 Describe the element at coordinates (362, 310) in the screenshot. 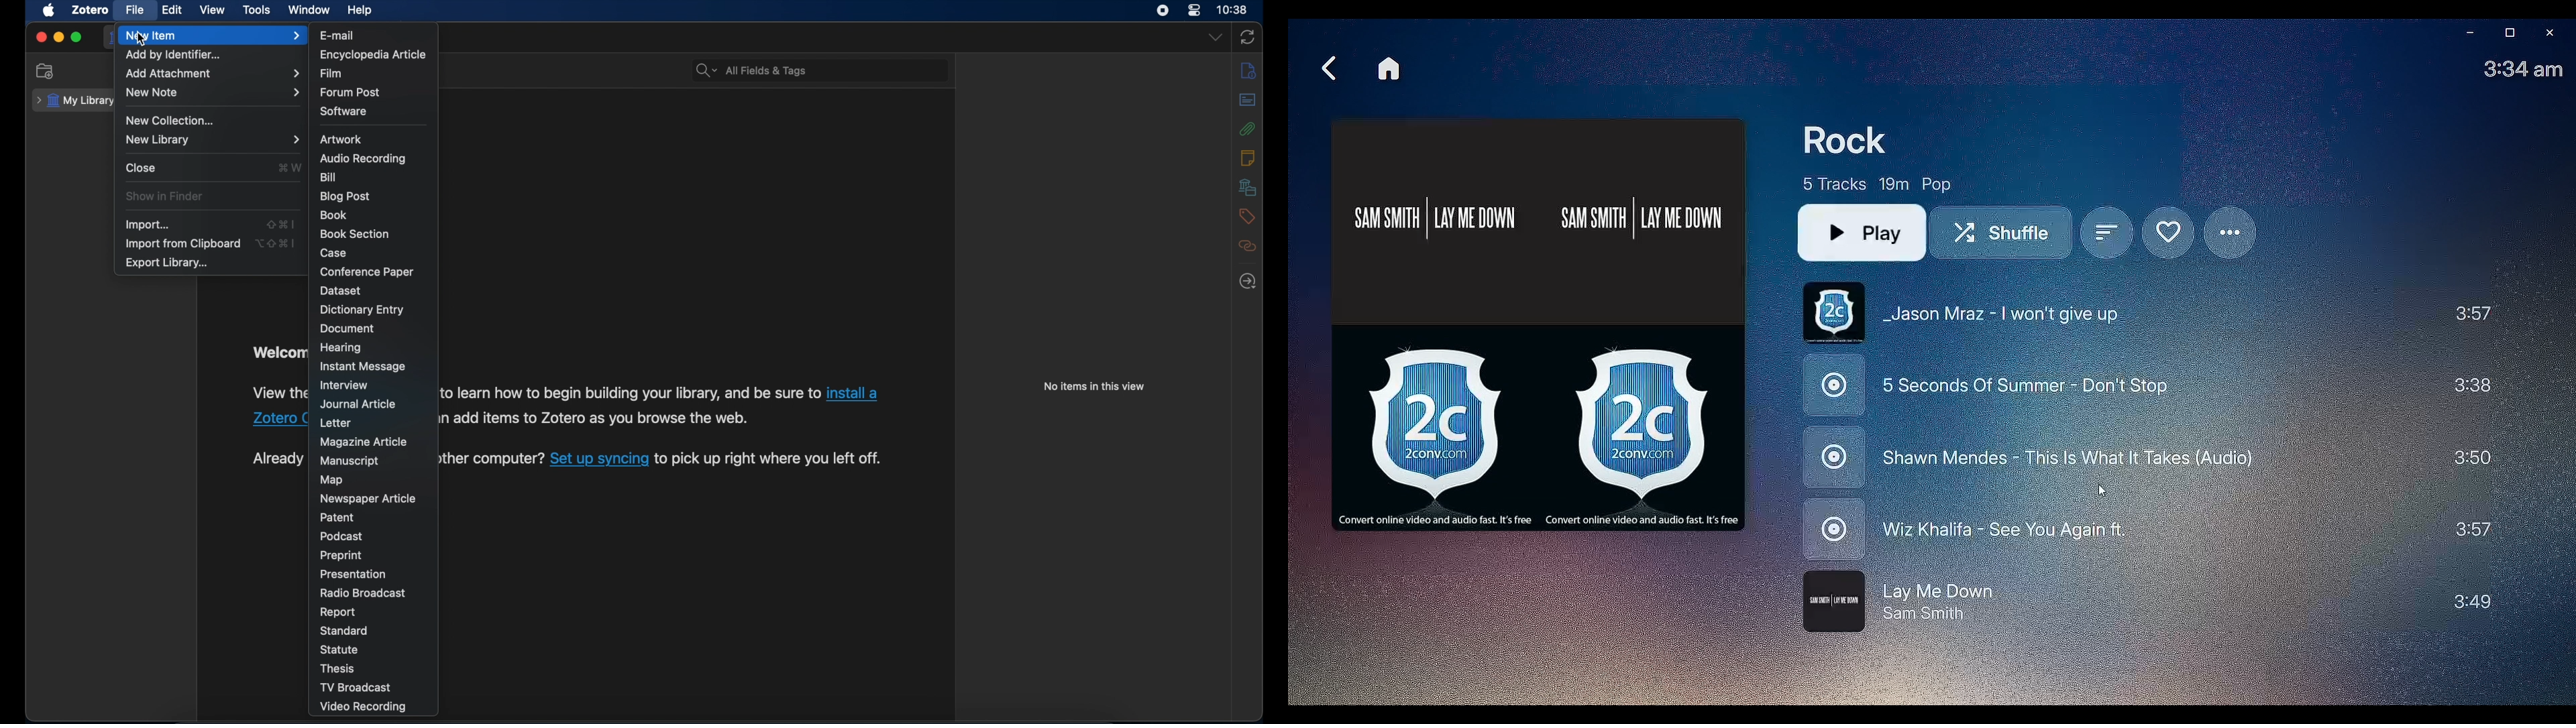

I see `dictionary entry` at that location.